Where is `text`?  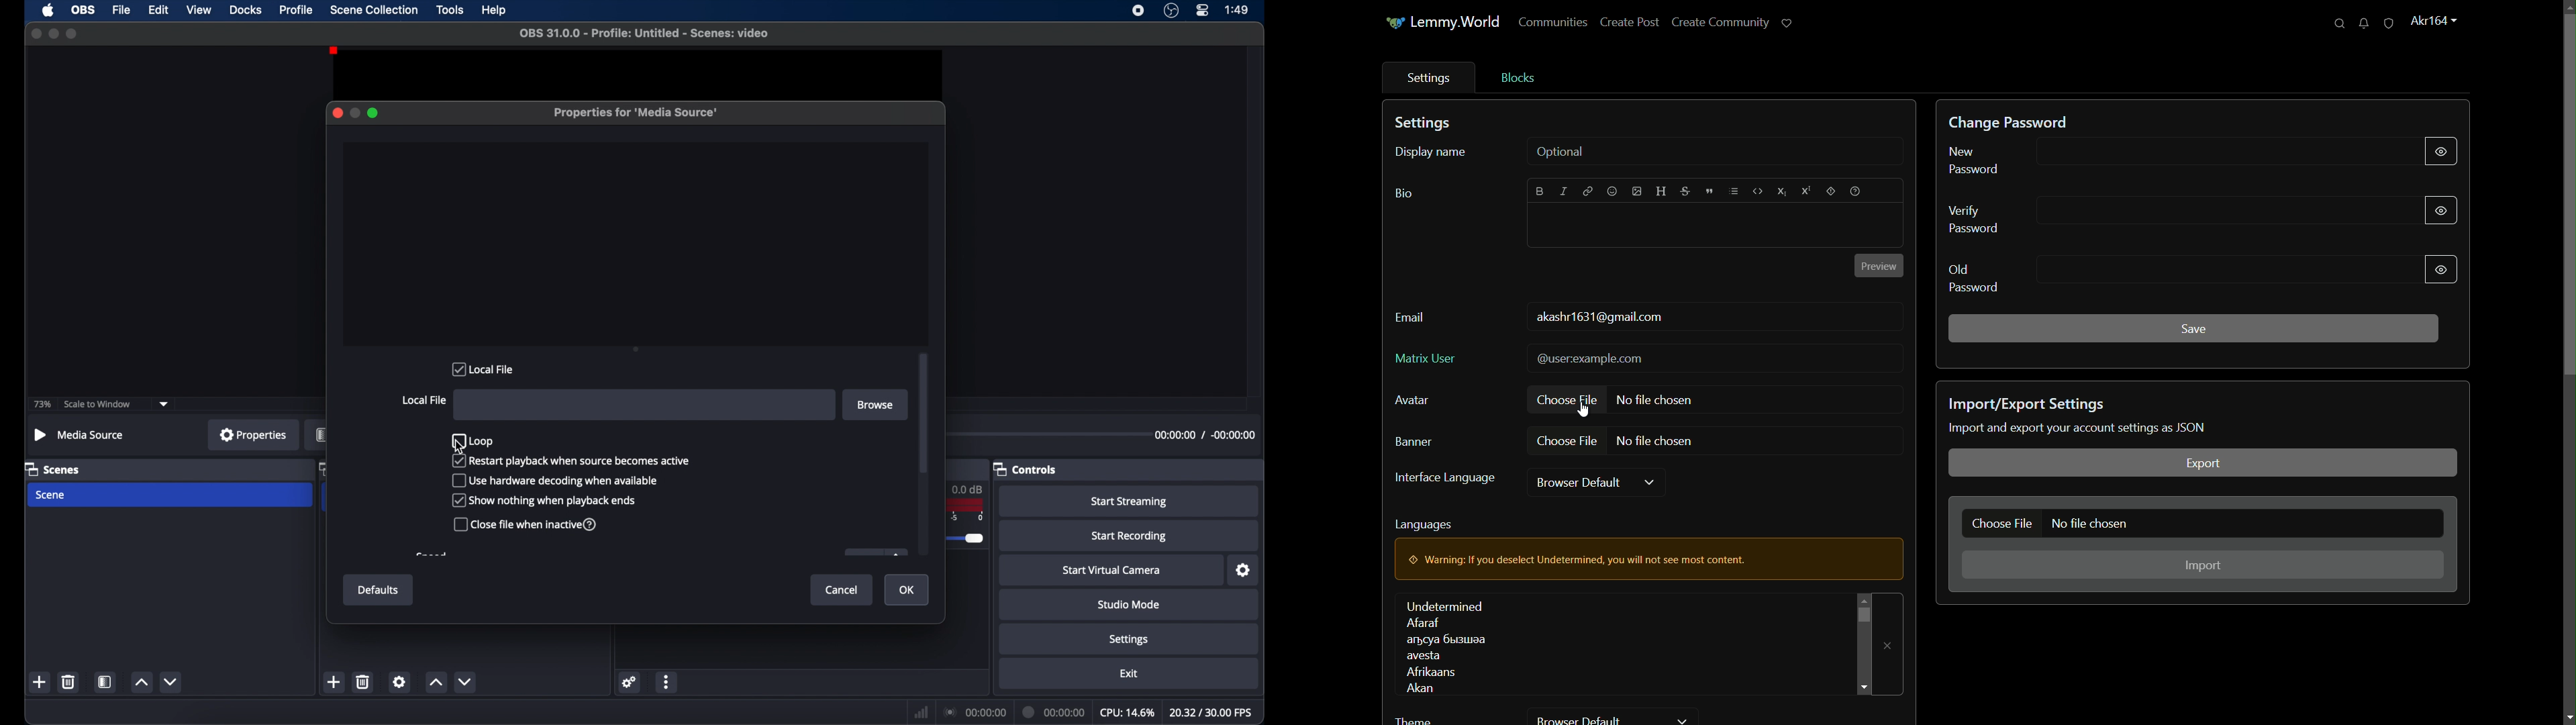
text is located at coordinates (2079, 428).